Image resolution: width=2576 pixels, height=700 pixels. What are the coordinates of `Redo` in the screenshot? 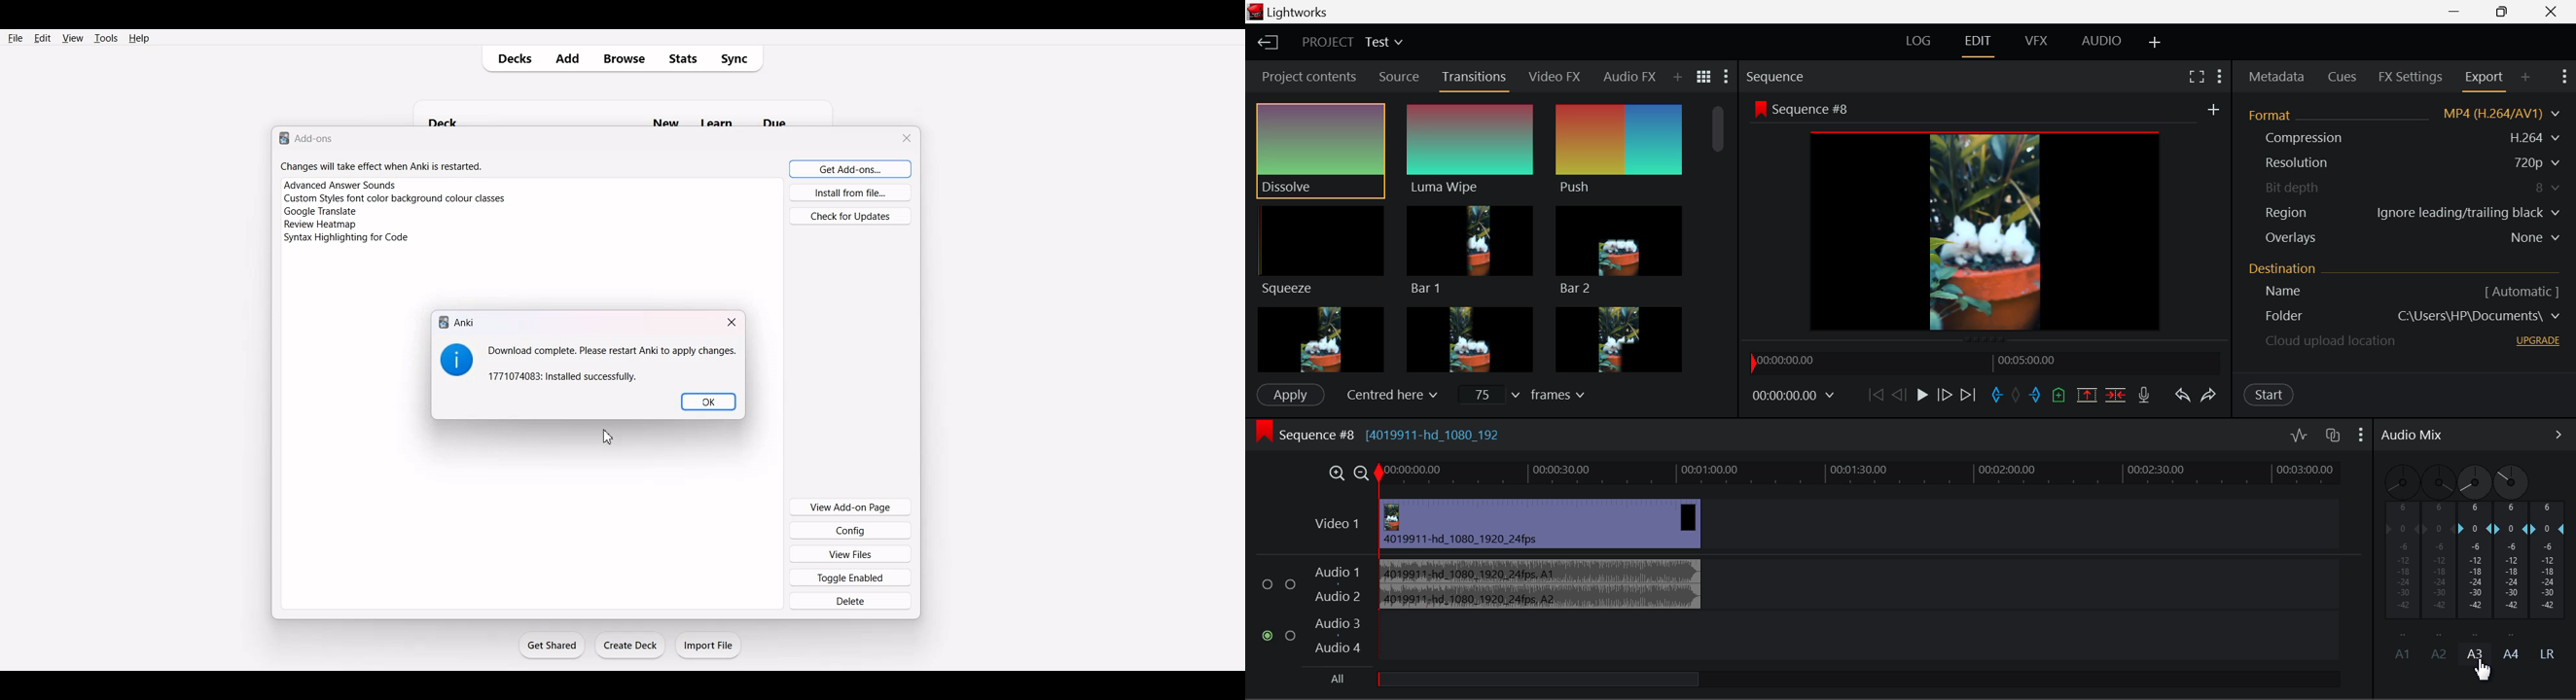 It's located at (2210, 395).